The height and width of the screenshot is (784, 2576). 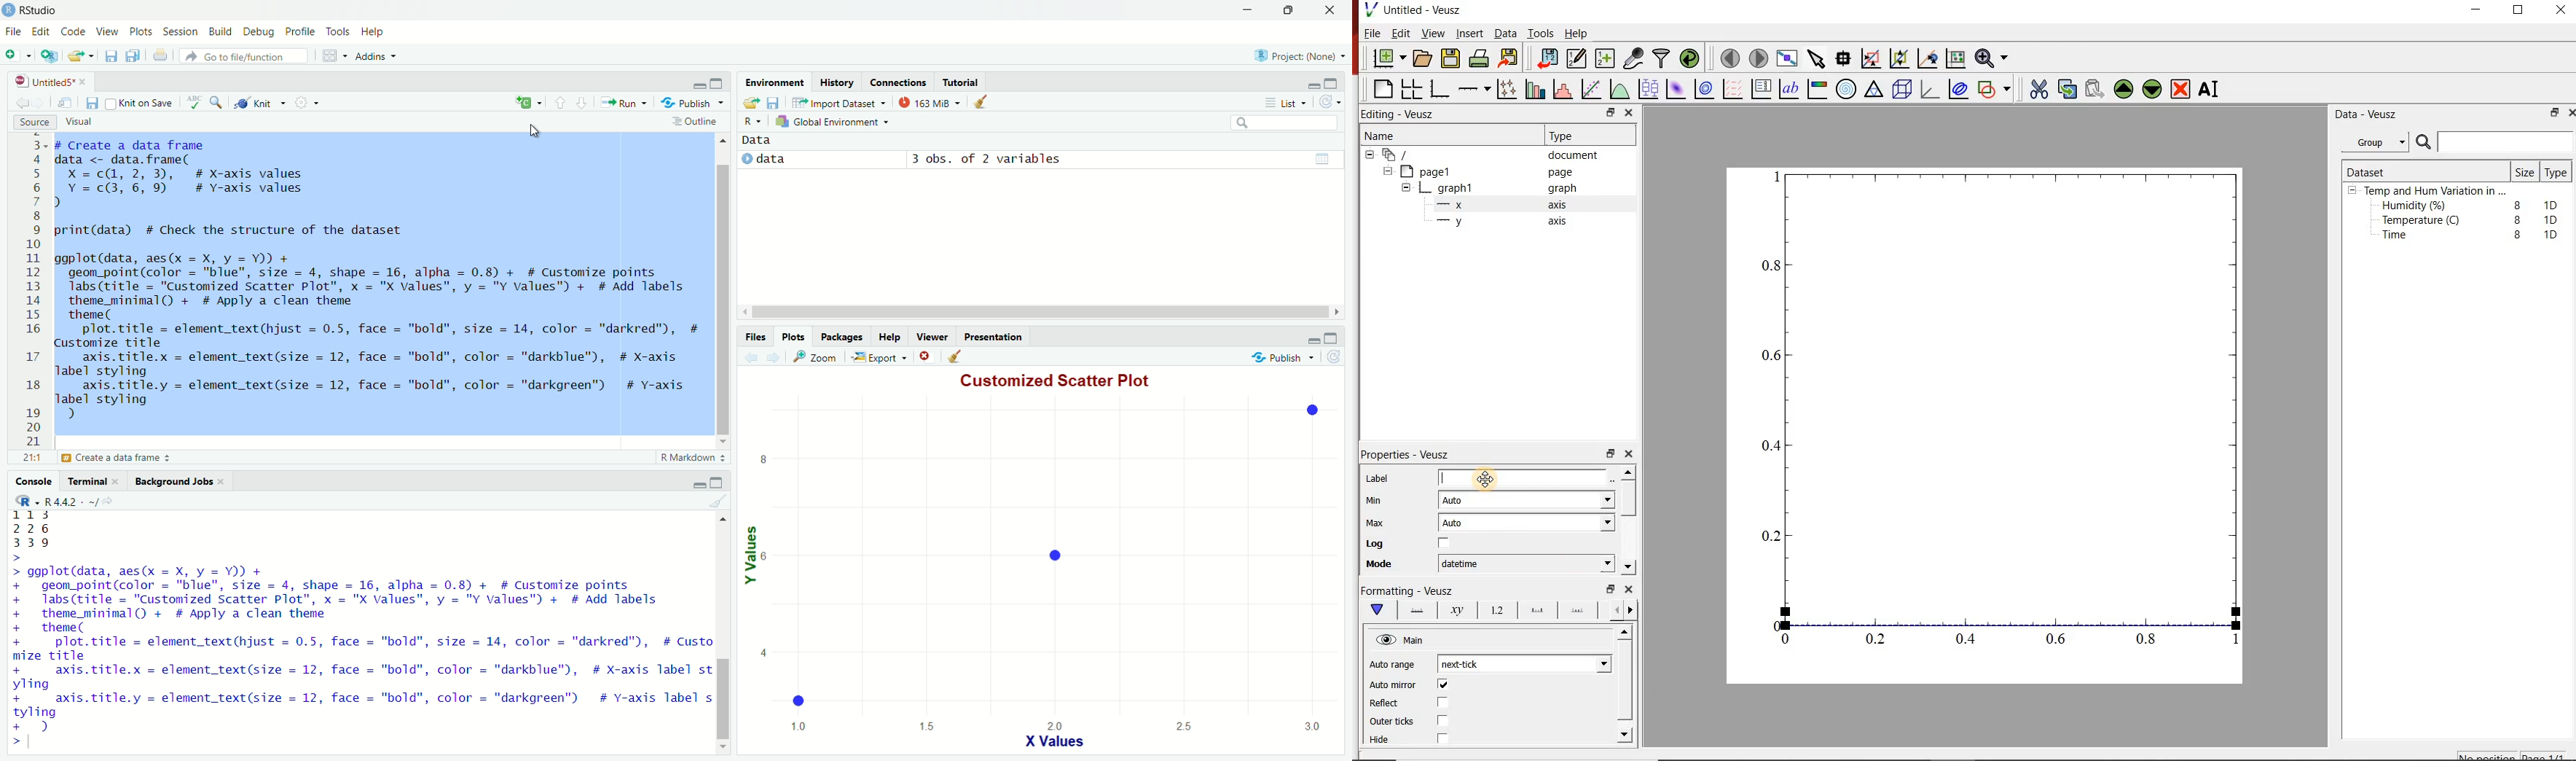 What do you see at coordinates (69, 500) in the screenshot?
I see `R 4.4.2 ` at bounding box center [69, 500].